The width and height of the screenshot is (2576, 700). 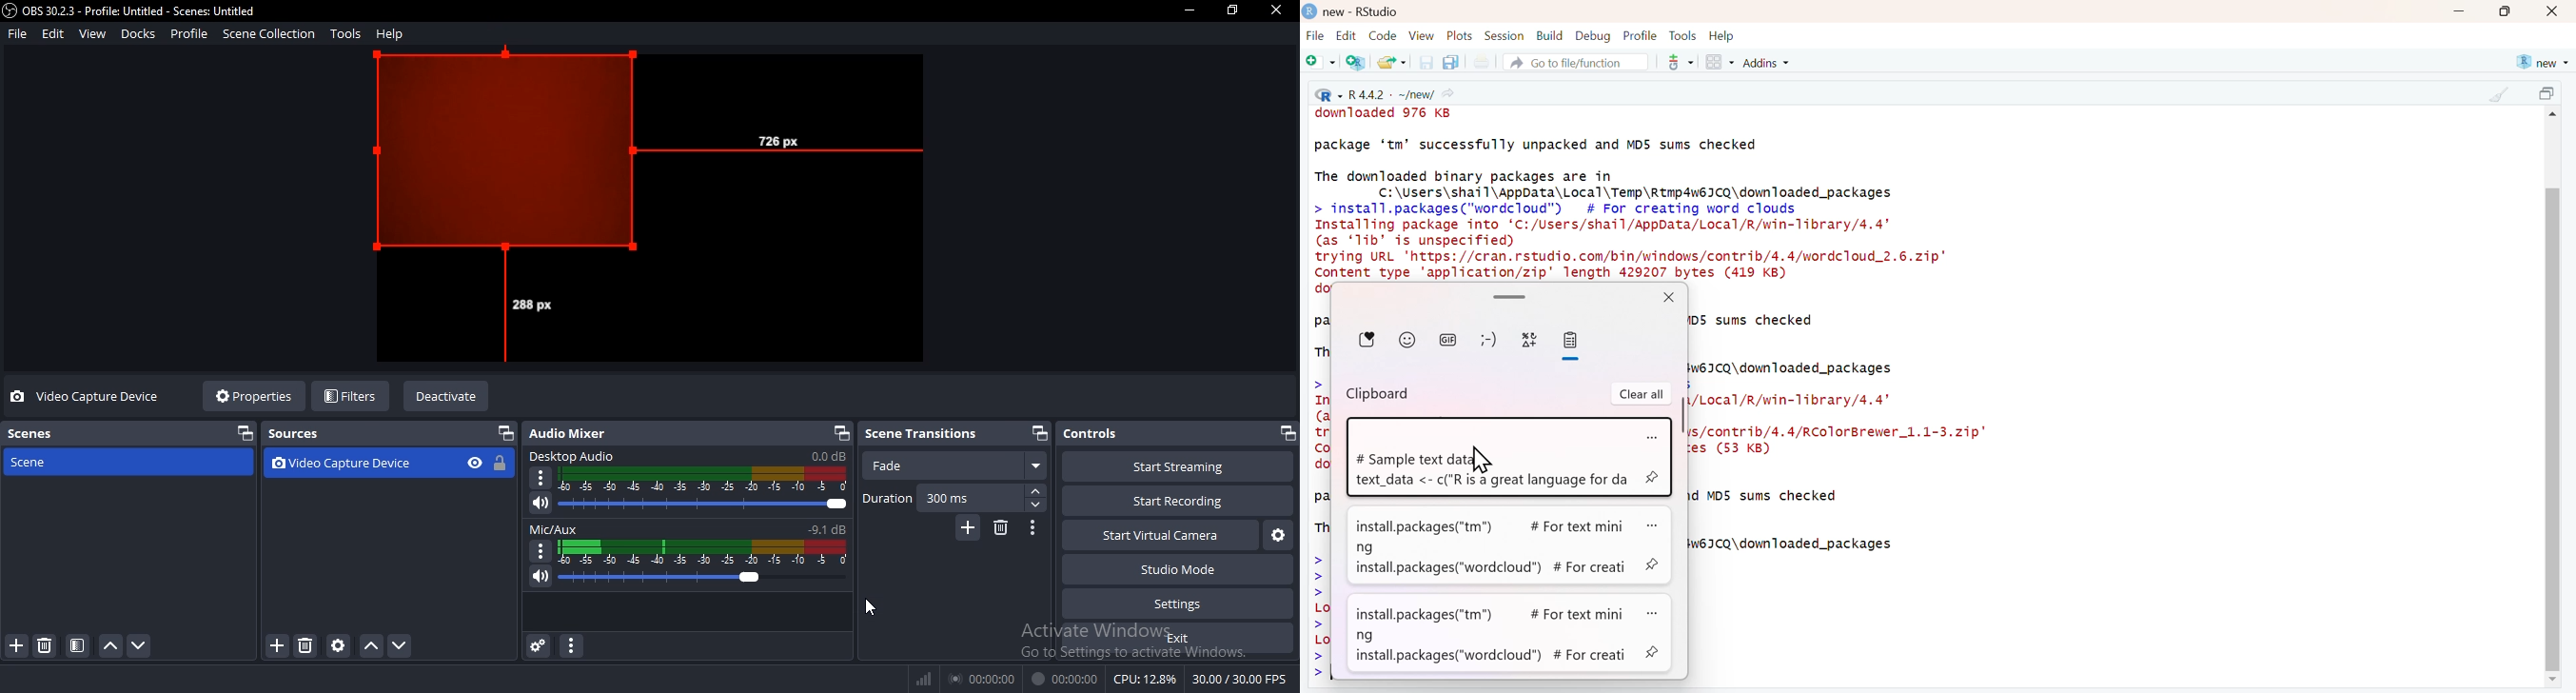 What do you see at coordinates (2552, 12) in the screenshot?
I see `close` at bounding box center [2552, 12].